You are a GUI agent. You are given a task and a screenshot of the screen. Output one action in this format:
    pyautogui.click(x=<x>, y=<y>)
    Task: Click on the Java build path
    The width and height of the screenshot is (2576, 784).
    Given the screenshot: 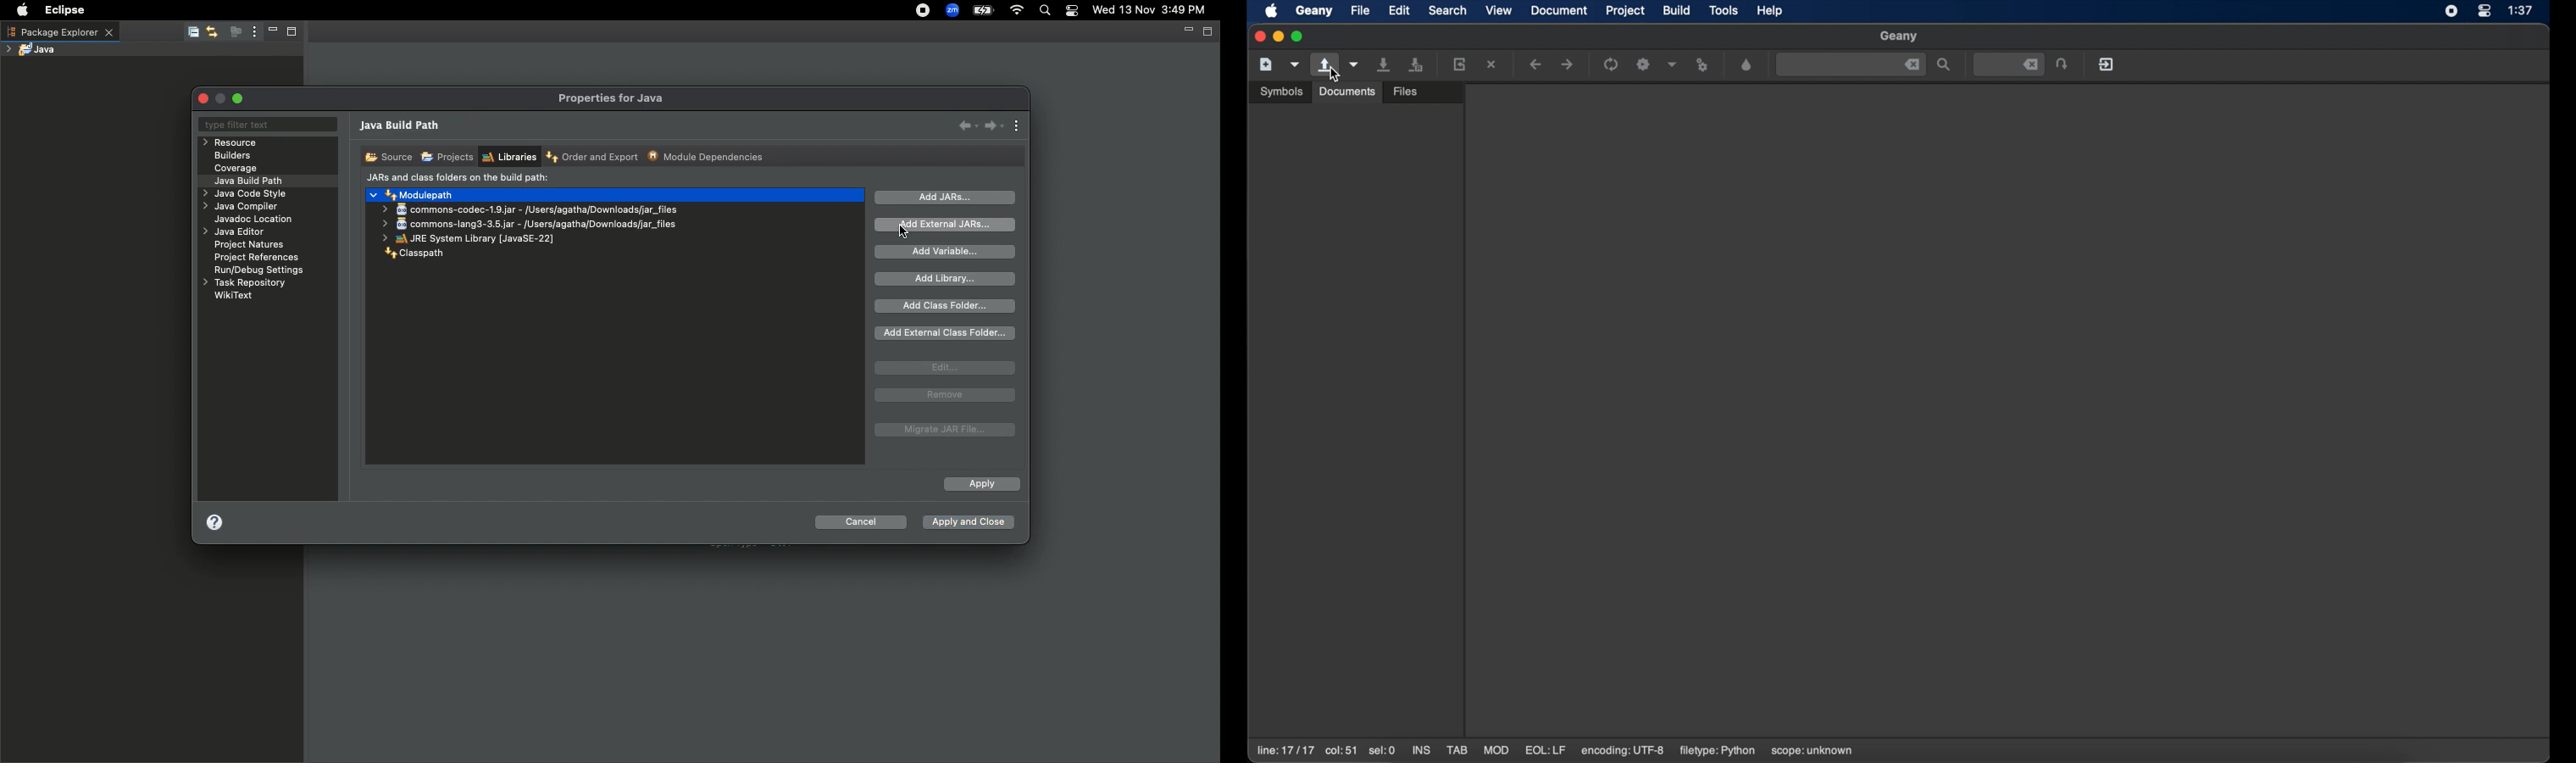 What is the action you would take?
    pyautogui.click(x=402, y=127)
    